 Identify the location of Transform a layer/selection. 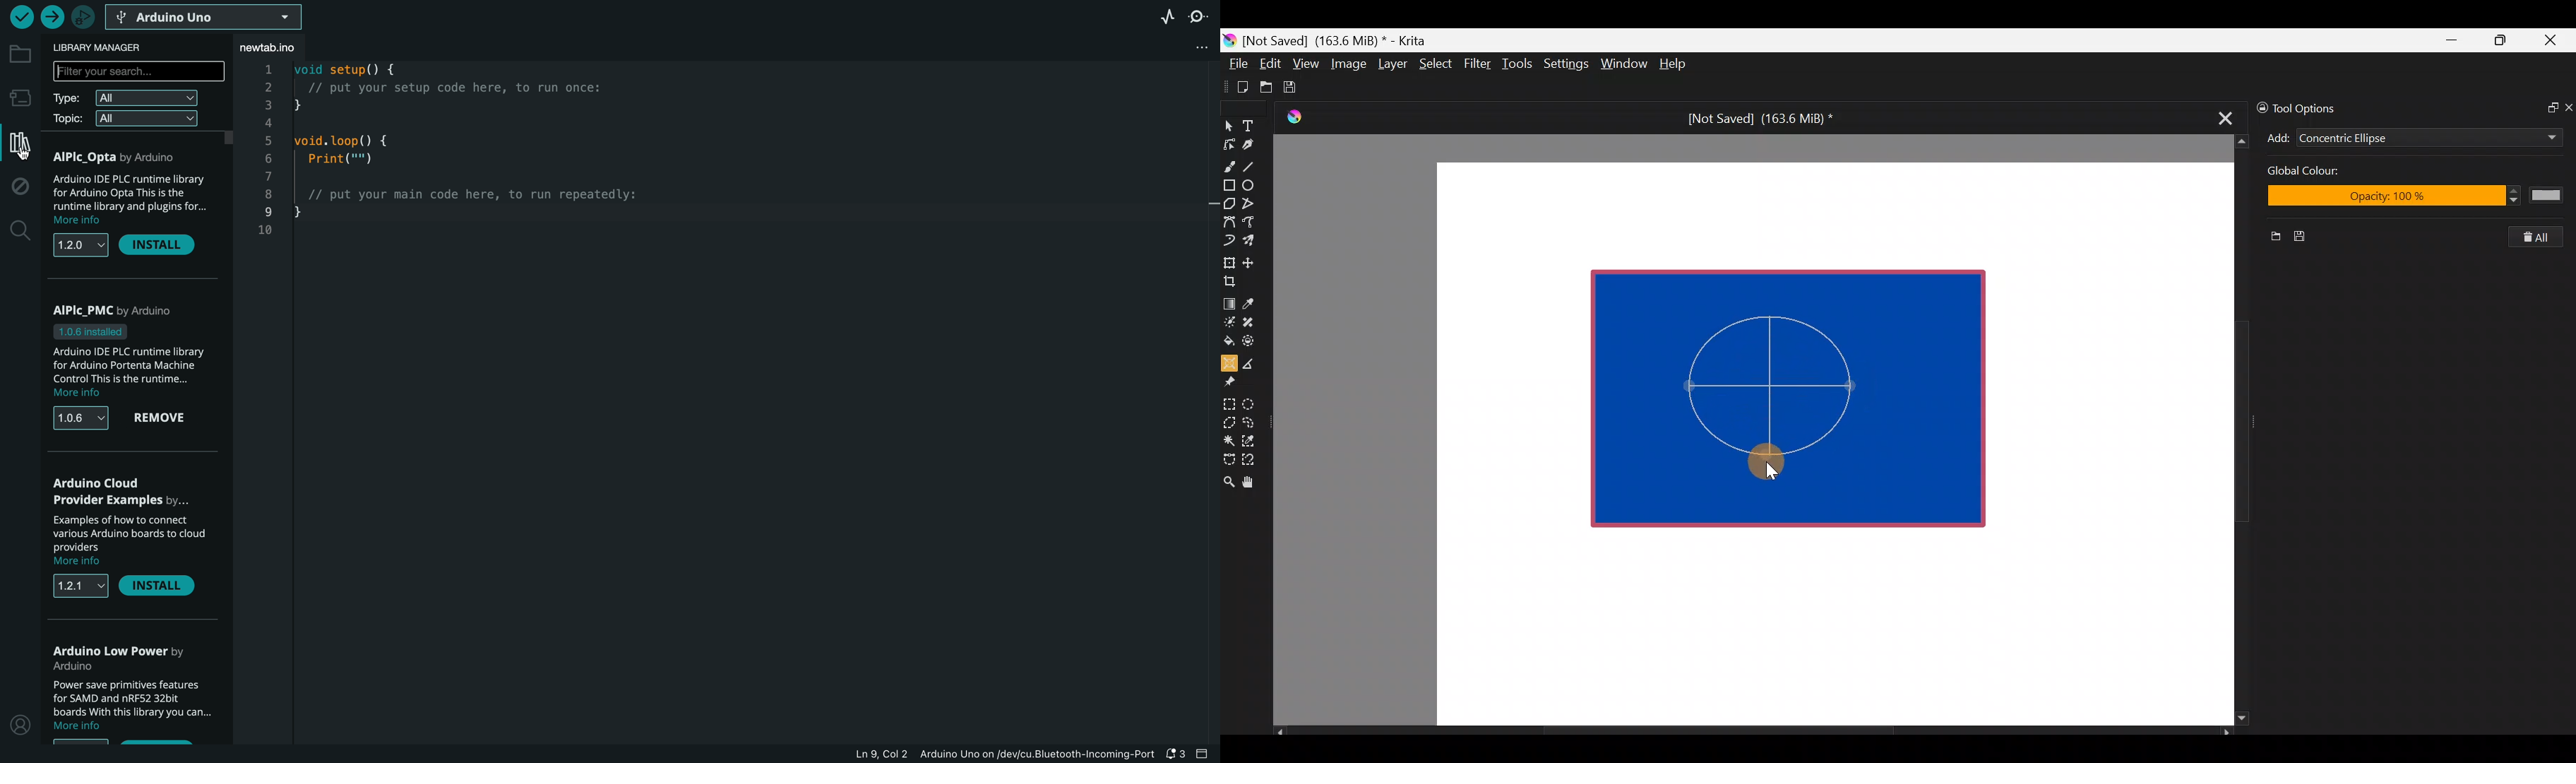
(1229, 260).